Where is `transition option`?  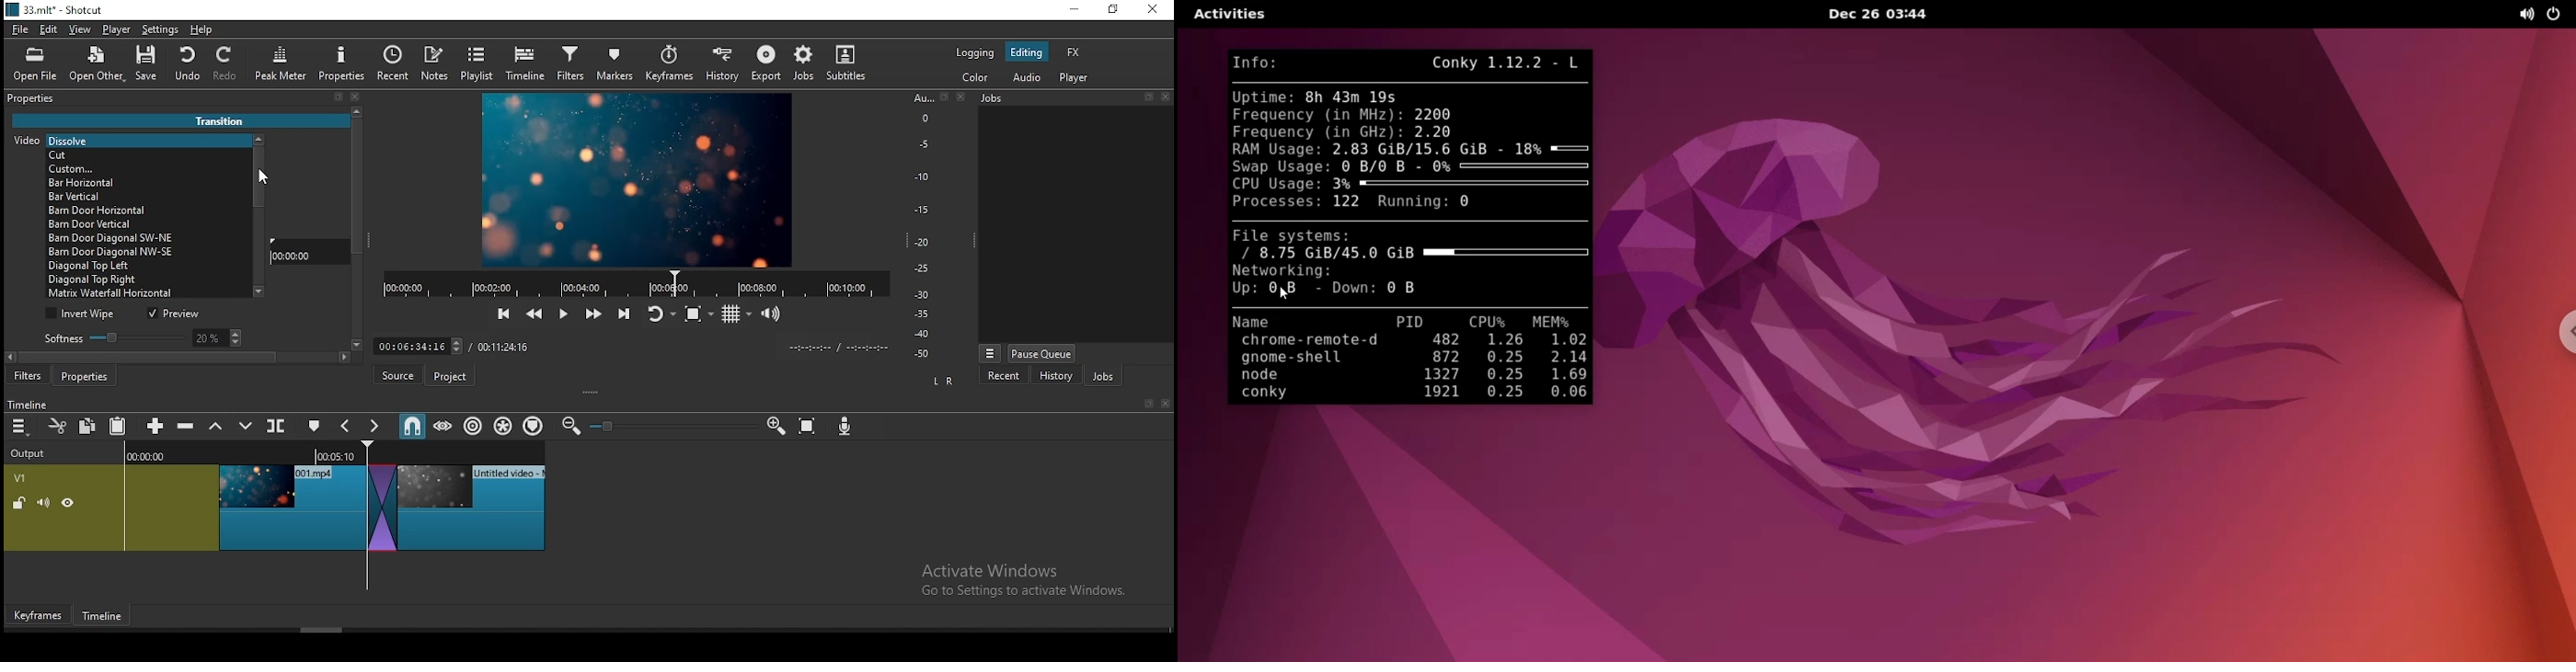 transition option is located at coordinates (150, 294).